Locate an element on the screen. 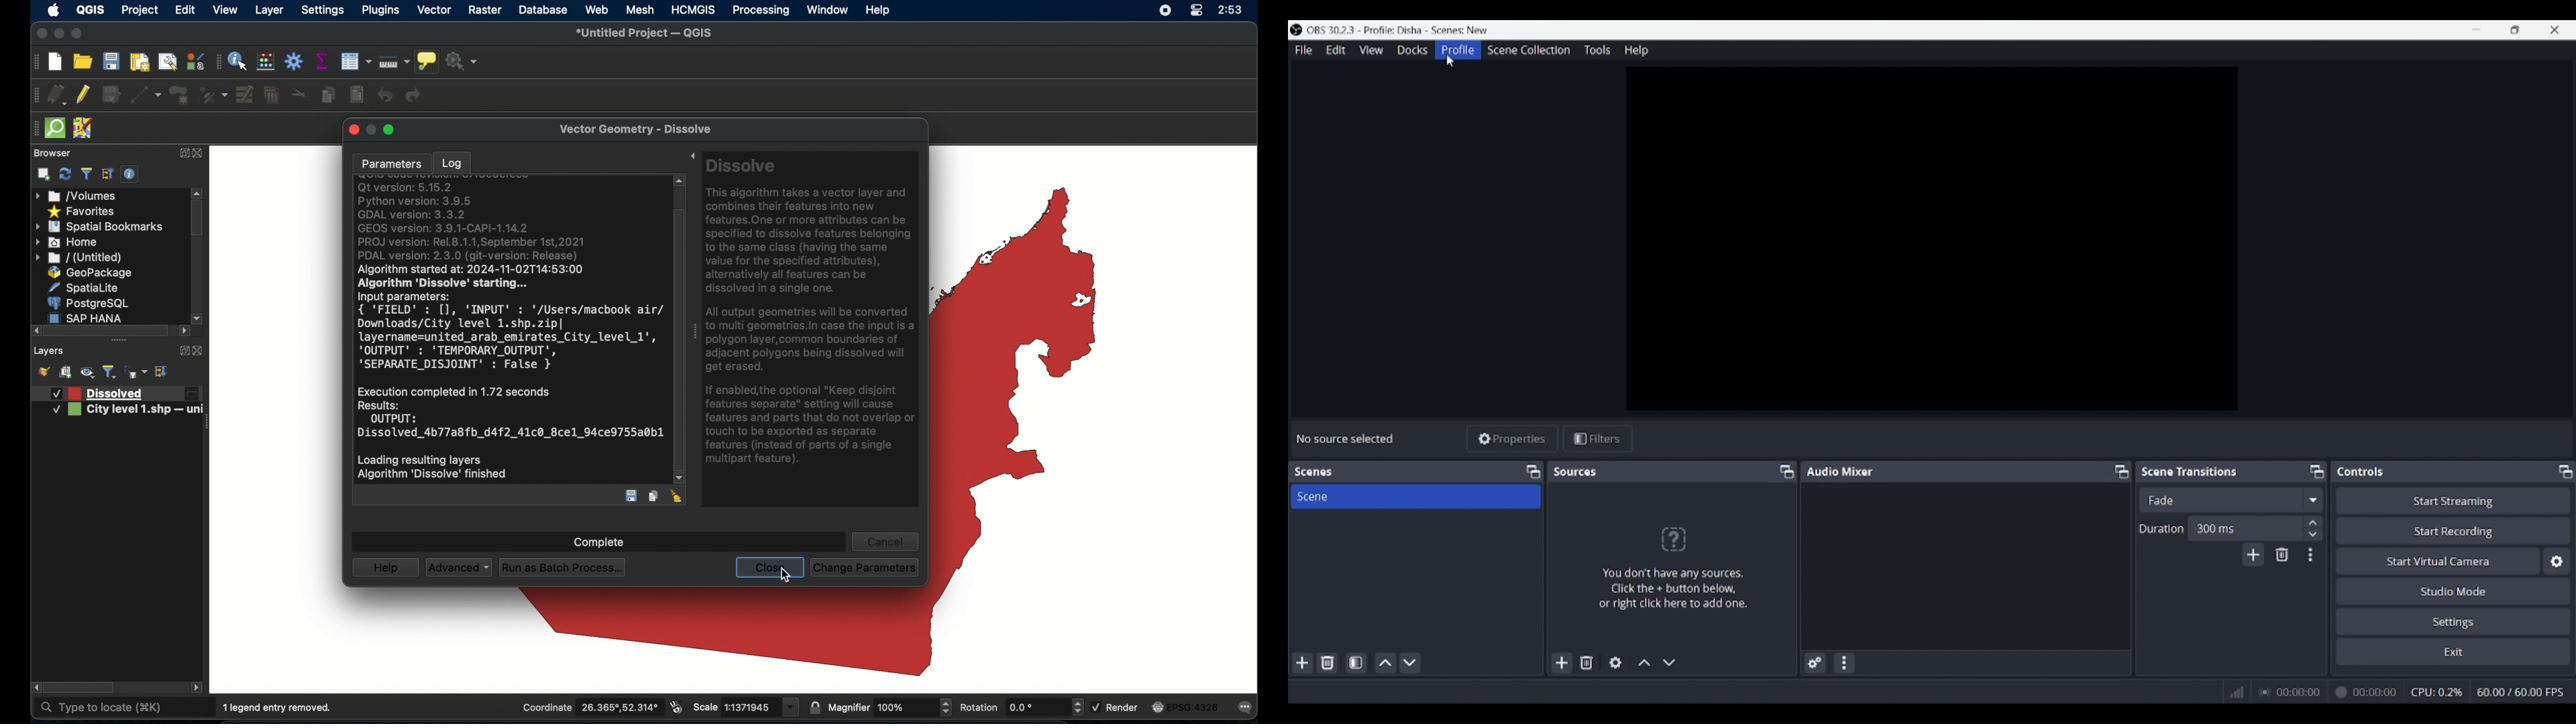 The width and height of the screenshot is (2576, 728). Move scene up is located at coordinates (1386, 663).